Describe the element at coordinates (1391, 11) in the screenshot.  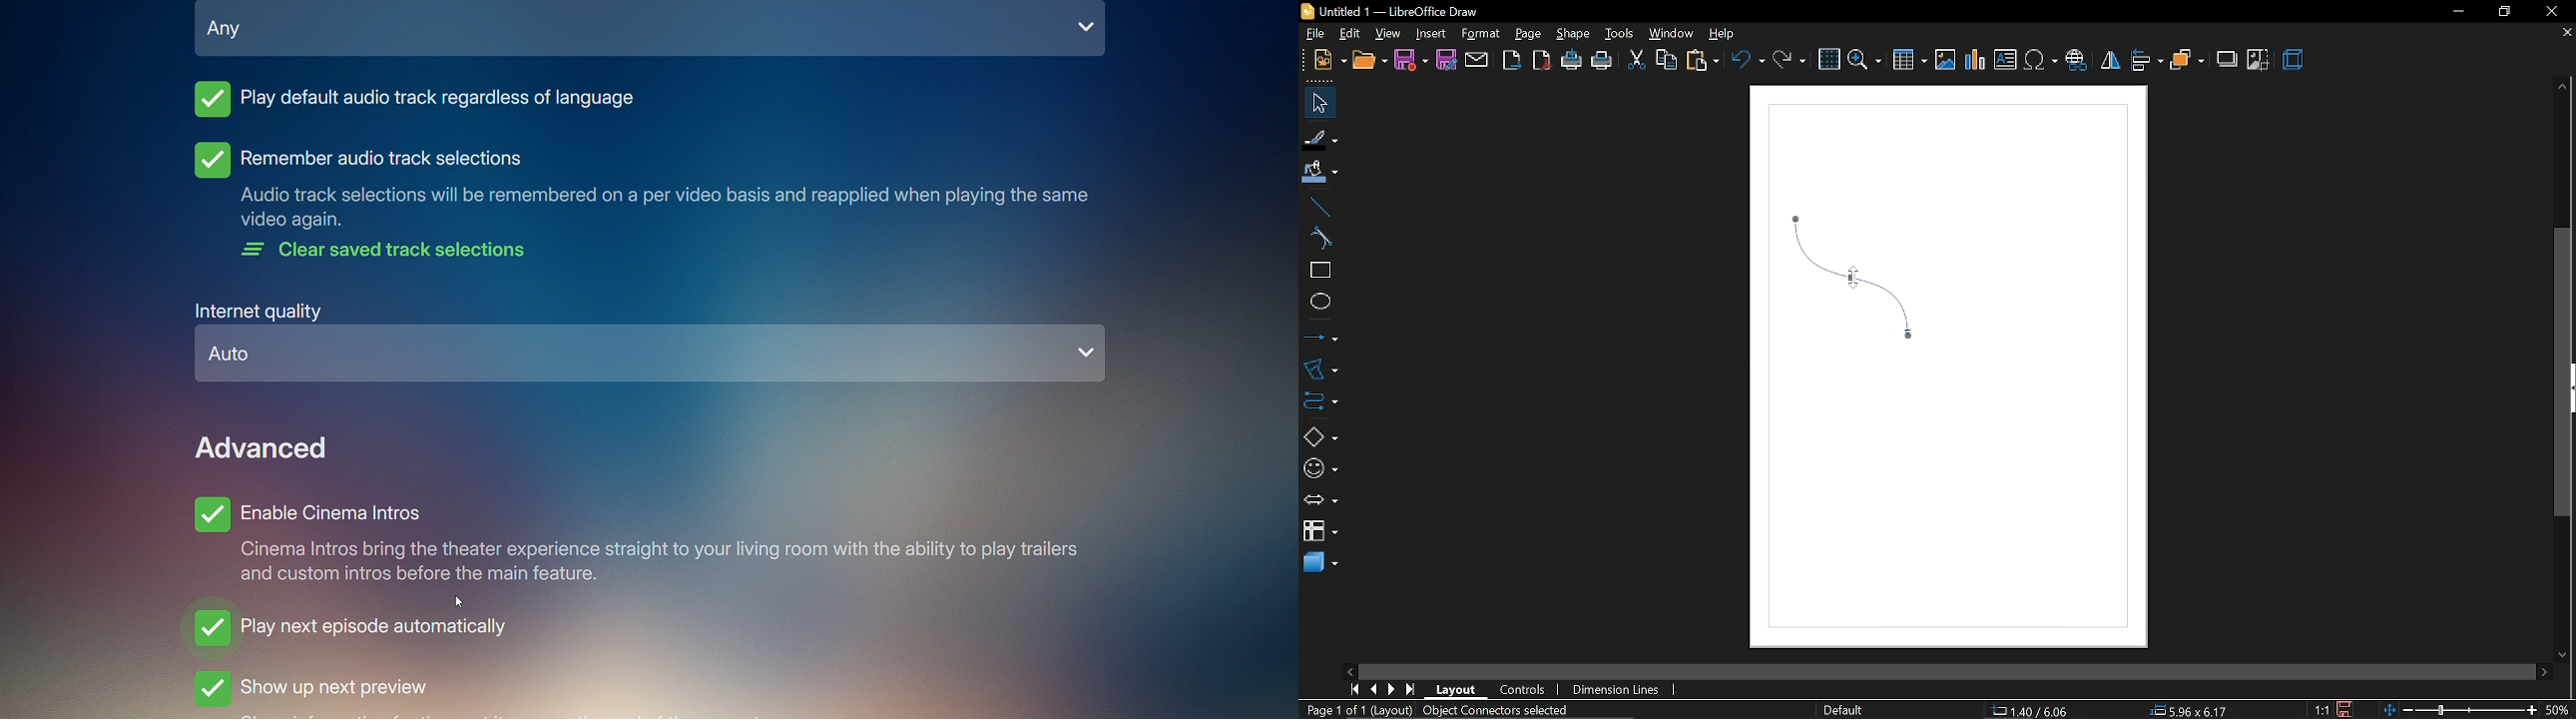
I see `Untitled 1 - LibreOffice Draw` at that location.